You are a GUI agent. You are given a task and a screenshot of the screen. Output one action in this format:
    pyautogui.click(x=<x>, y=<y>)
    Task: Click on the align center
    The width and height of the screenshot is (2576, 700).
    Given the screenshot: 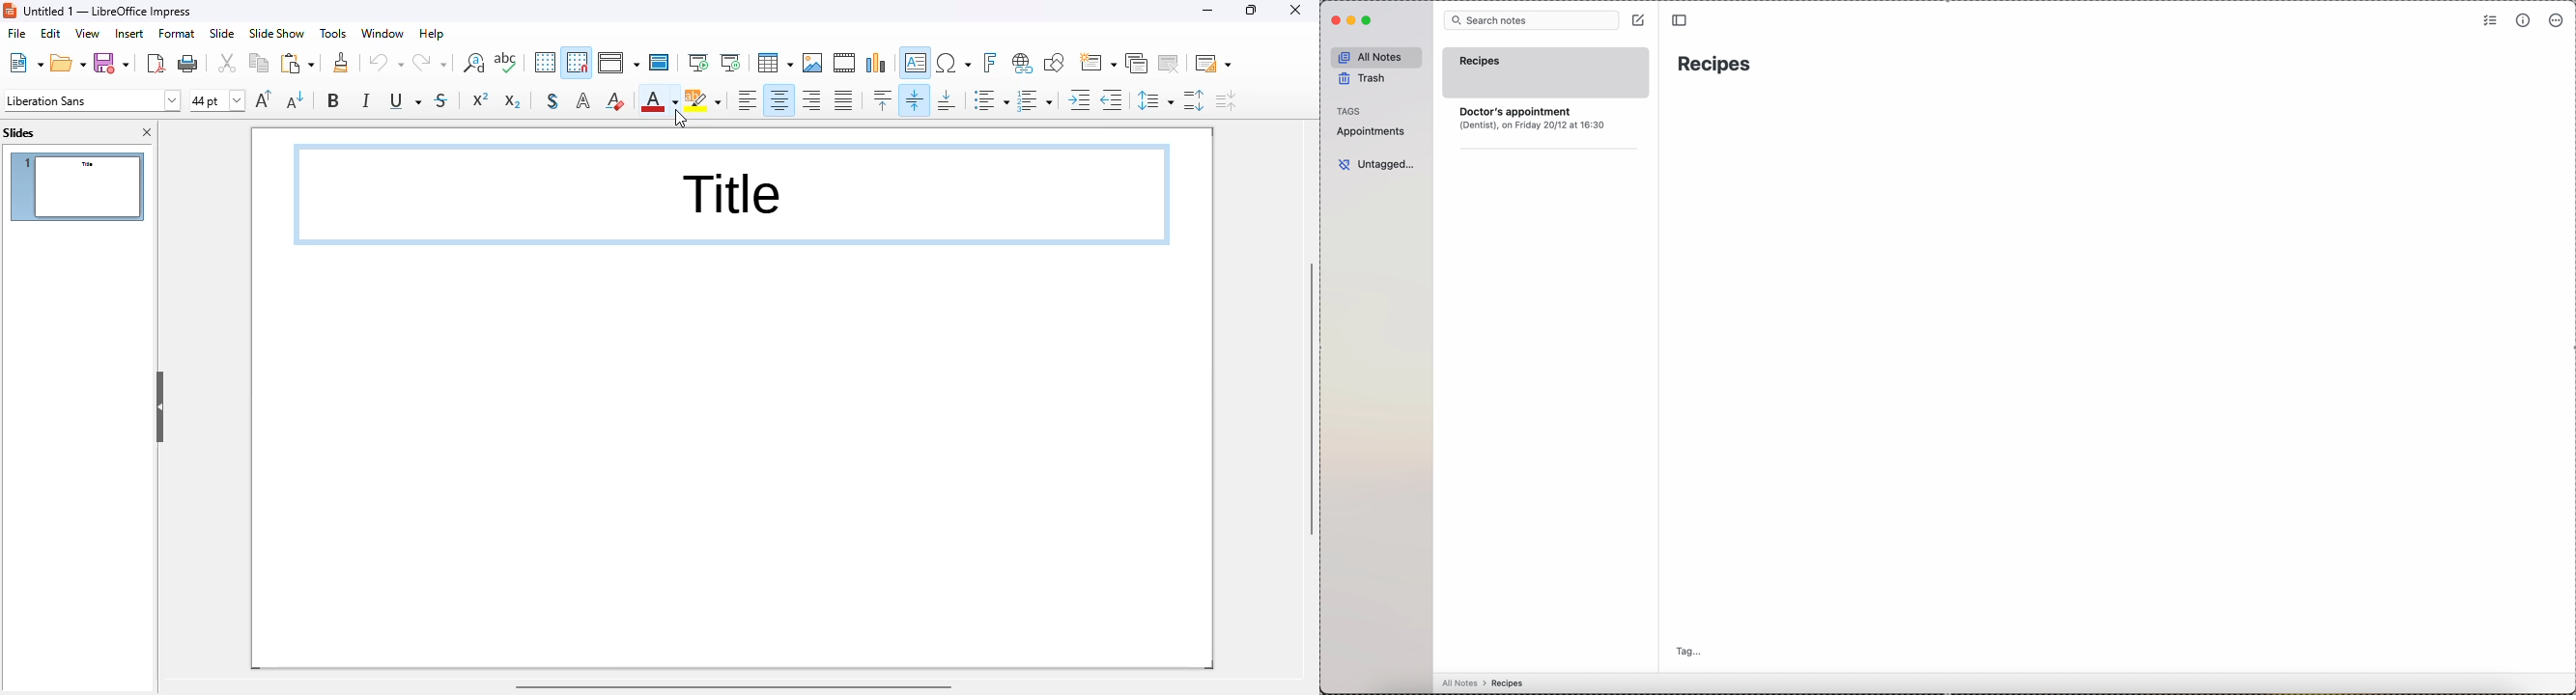 What is the action you would take?
    pyautogui.click(x=778, y=100)
    